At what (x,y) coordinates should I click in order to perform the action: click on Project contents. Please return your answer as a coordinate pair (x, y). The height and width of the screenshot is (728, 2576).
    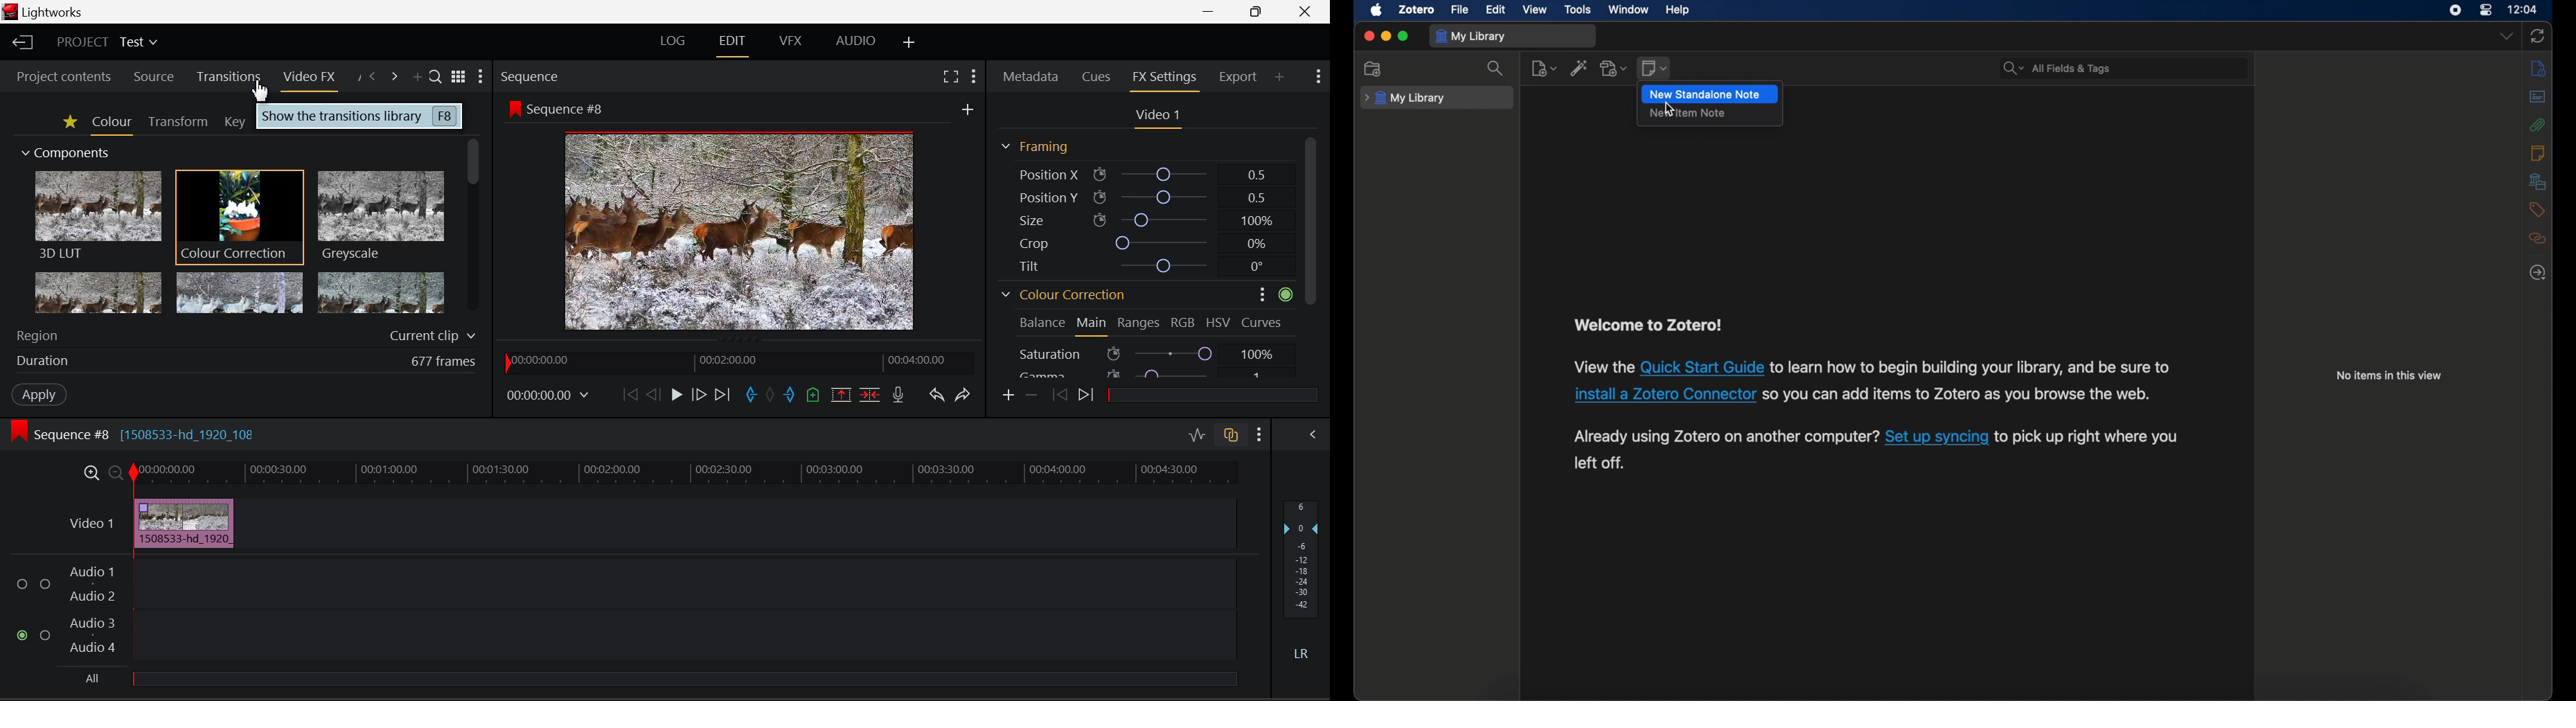
    Looking at the image, I should click on (59, 76).